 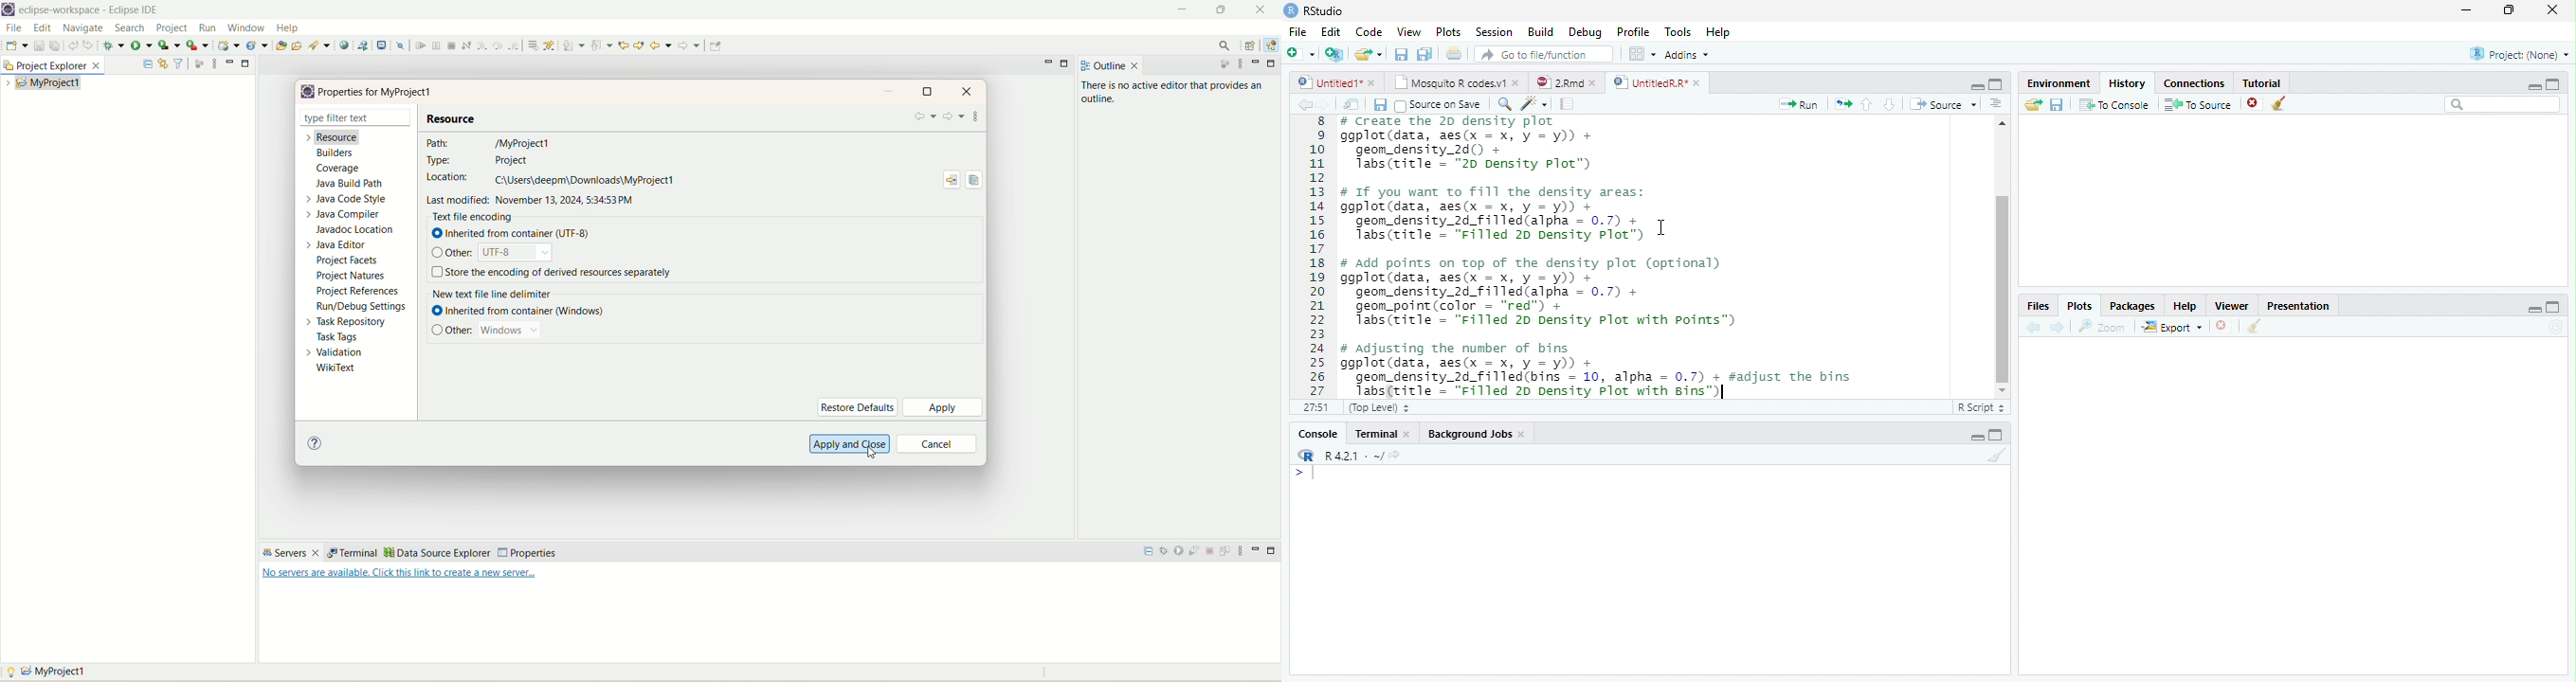 I want to click on Profile, so click(x=1634, y=32).